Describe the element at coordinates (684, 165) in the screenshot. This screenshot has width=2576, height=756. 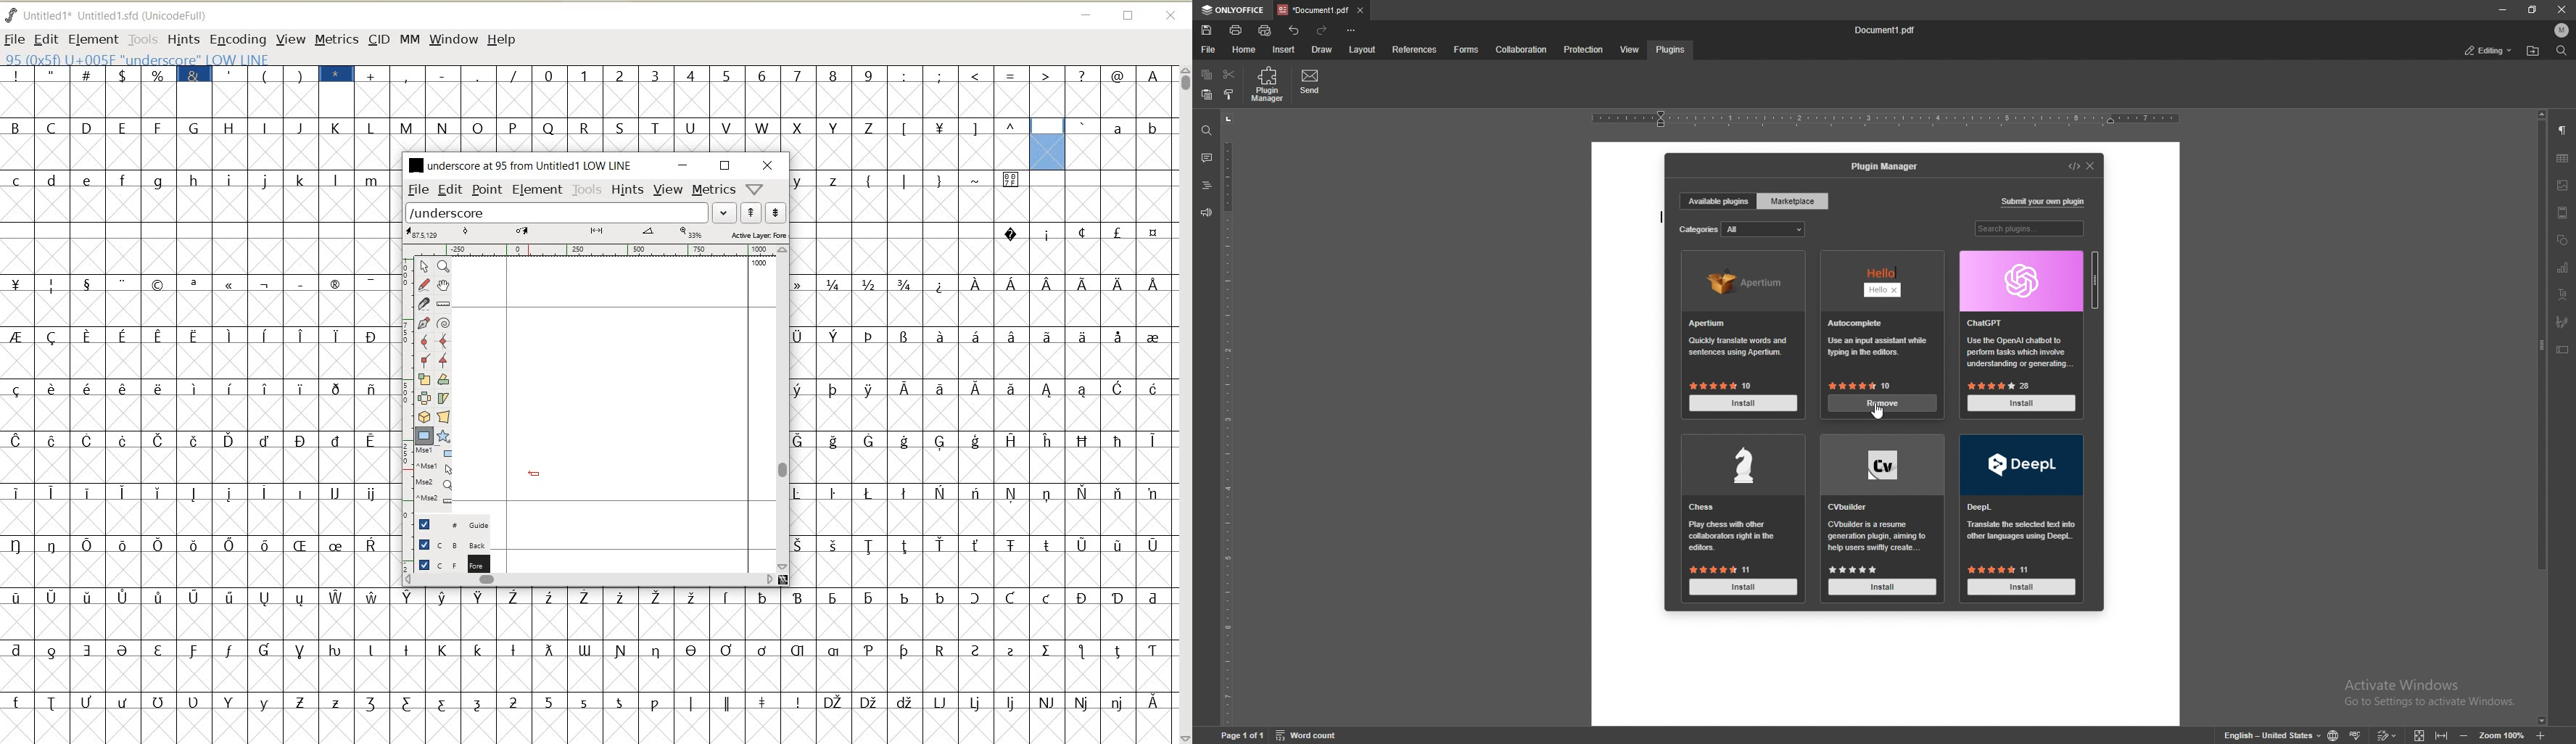
I see `MINIMIZE` at that location.